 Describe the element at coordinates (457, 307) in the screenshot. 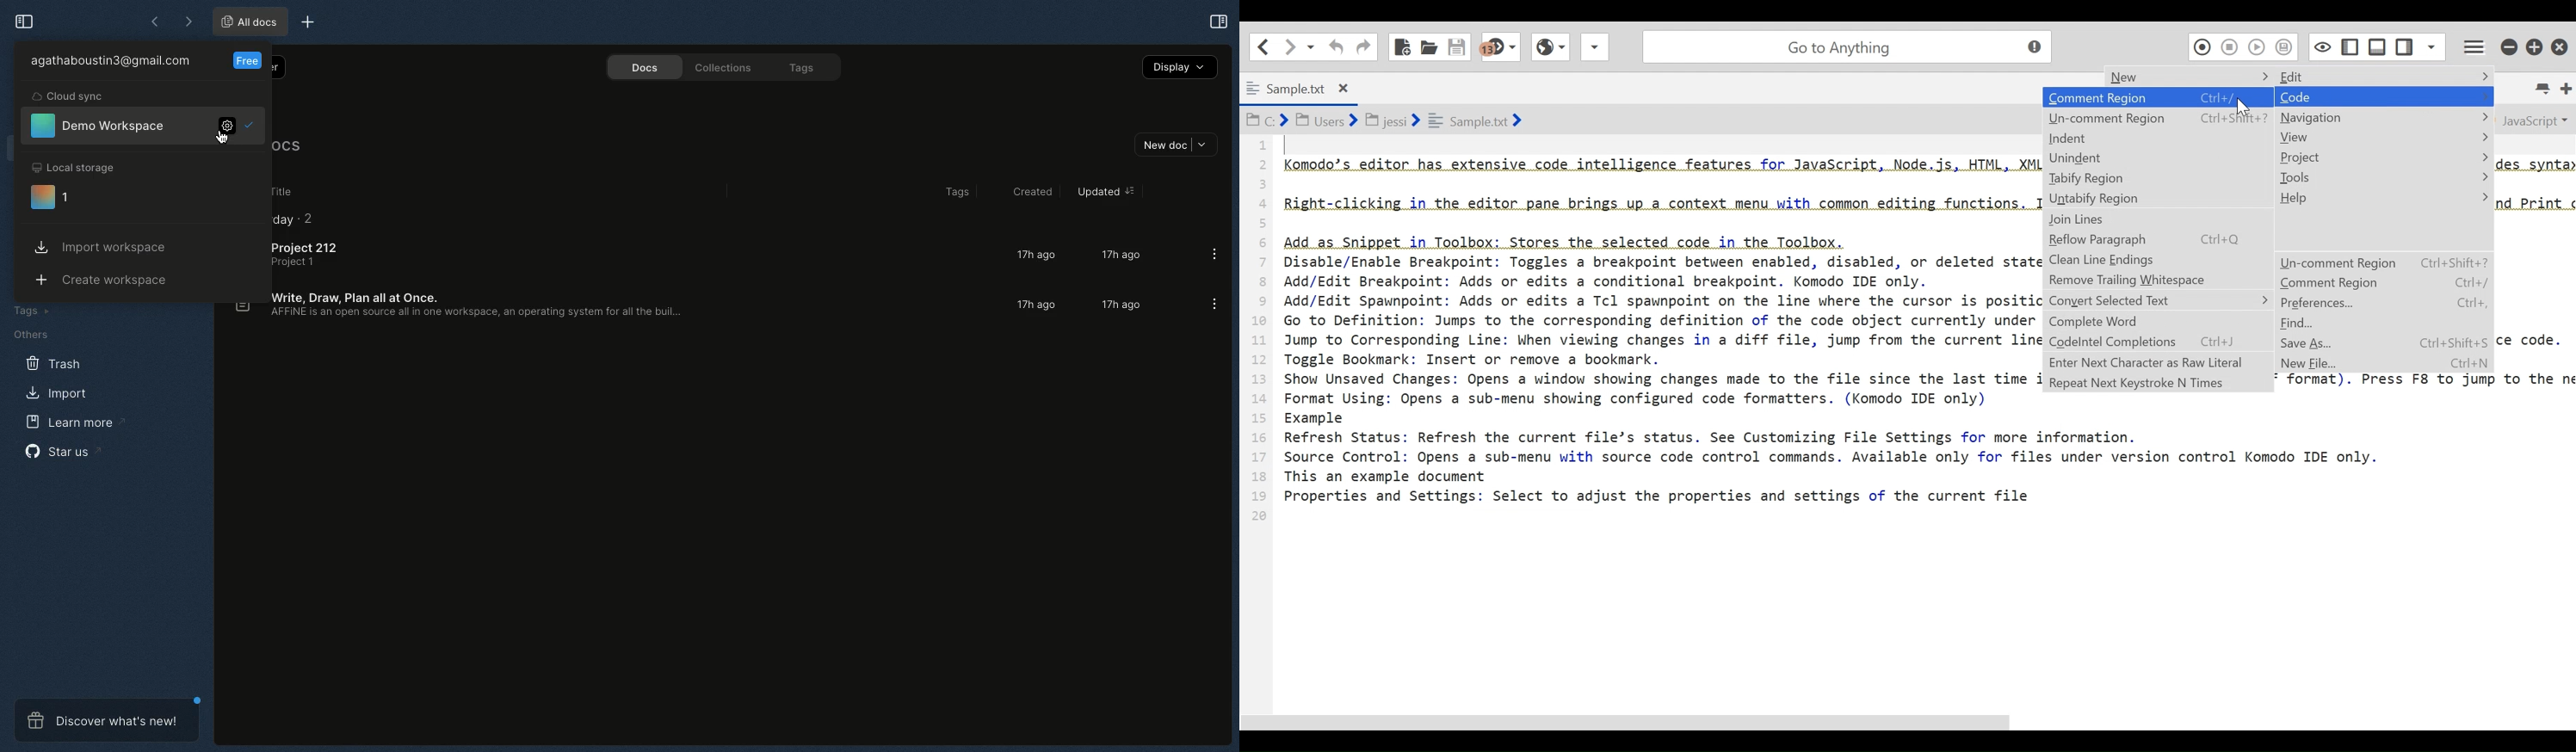

I see `Write, draw, plan all at once` at that location.